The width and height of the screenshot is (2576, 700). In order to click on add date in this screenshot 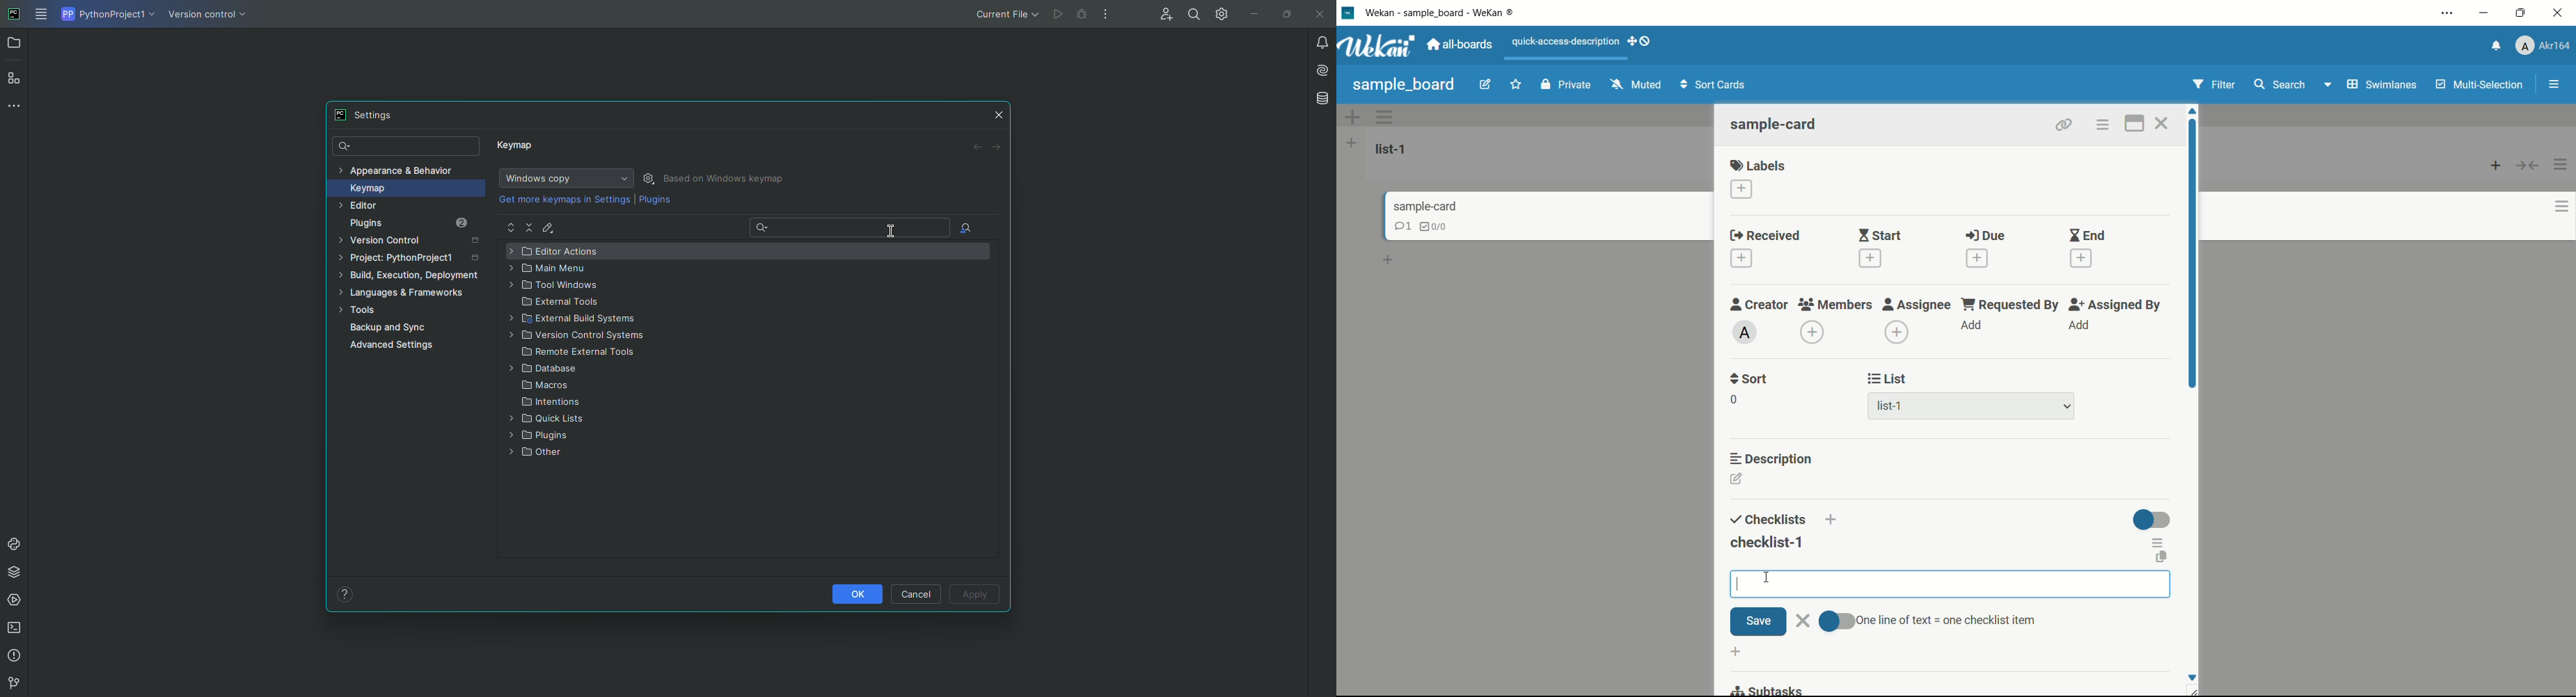, I will do `click(1870, 258)`.